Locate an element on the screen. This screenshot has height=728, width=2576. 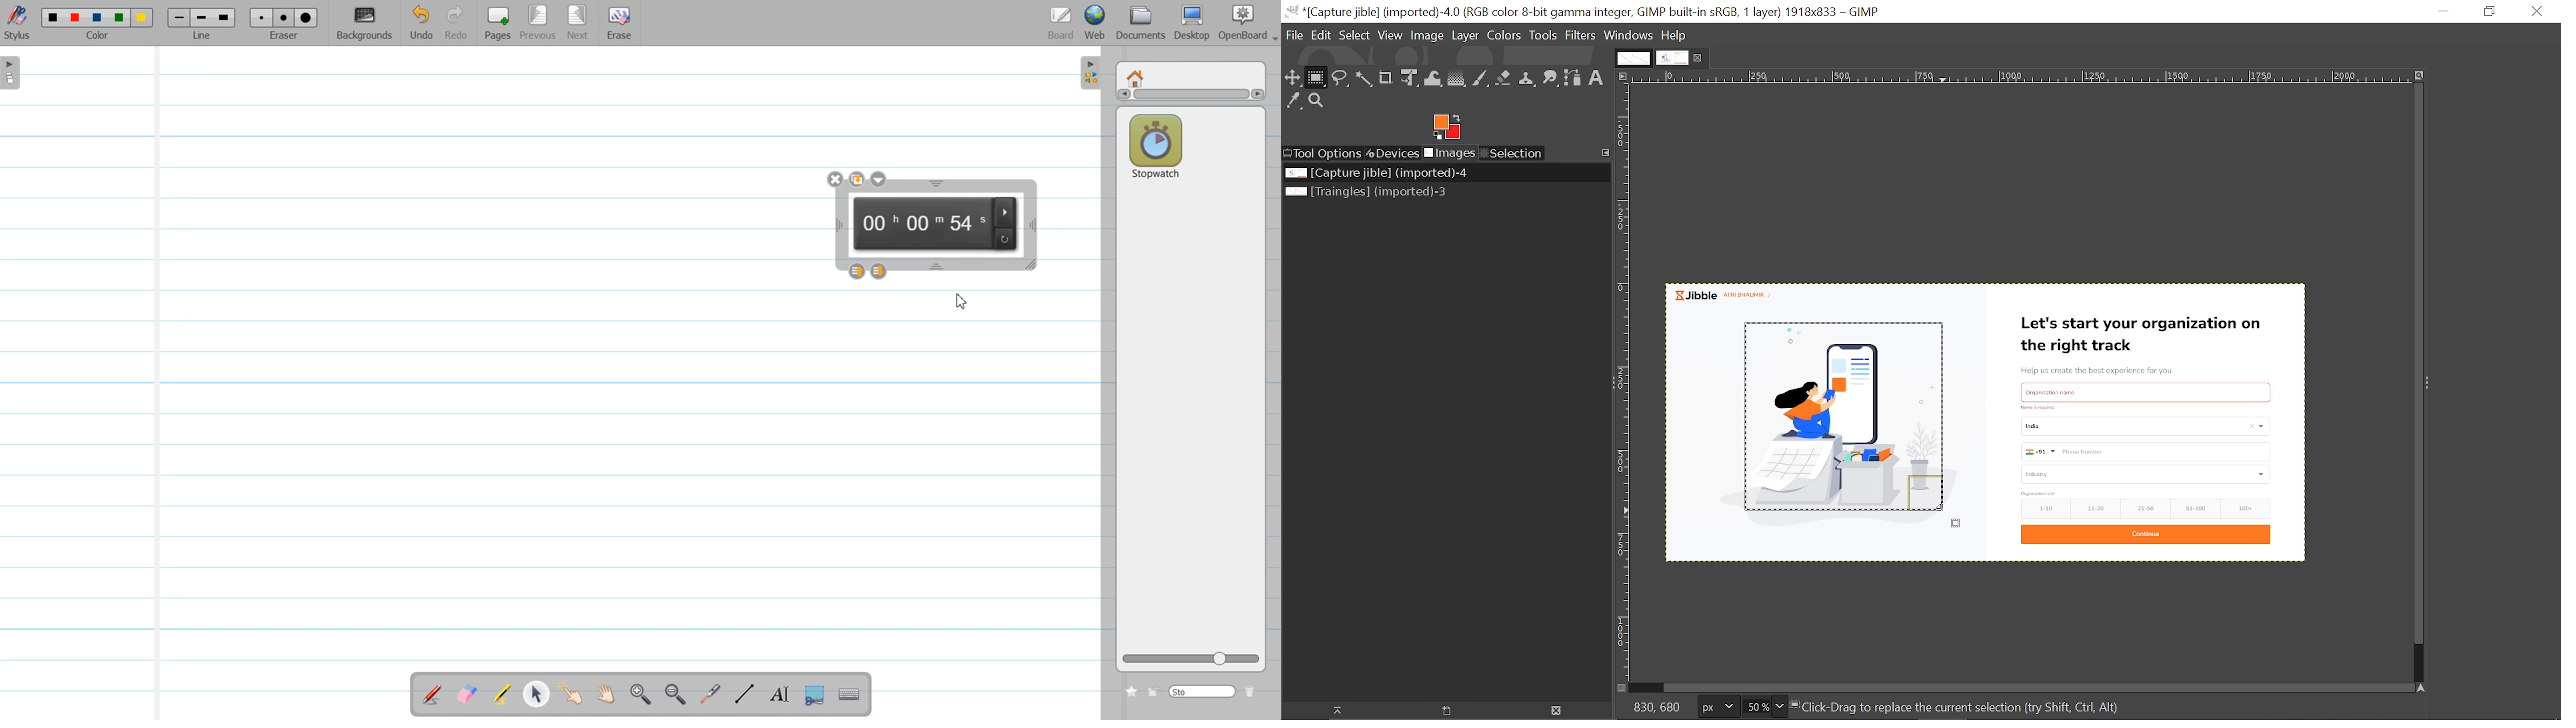
Horizontal label is located at coordinates (1928, 77).